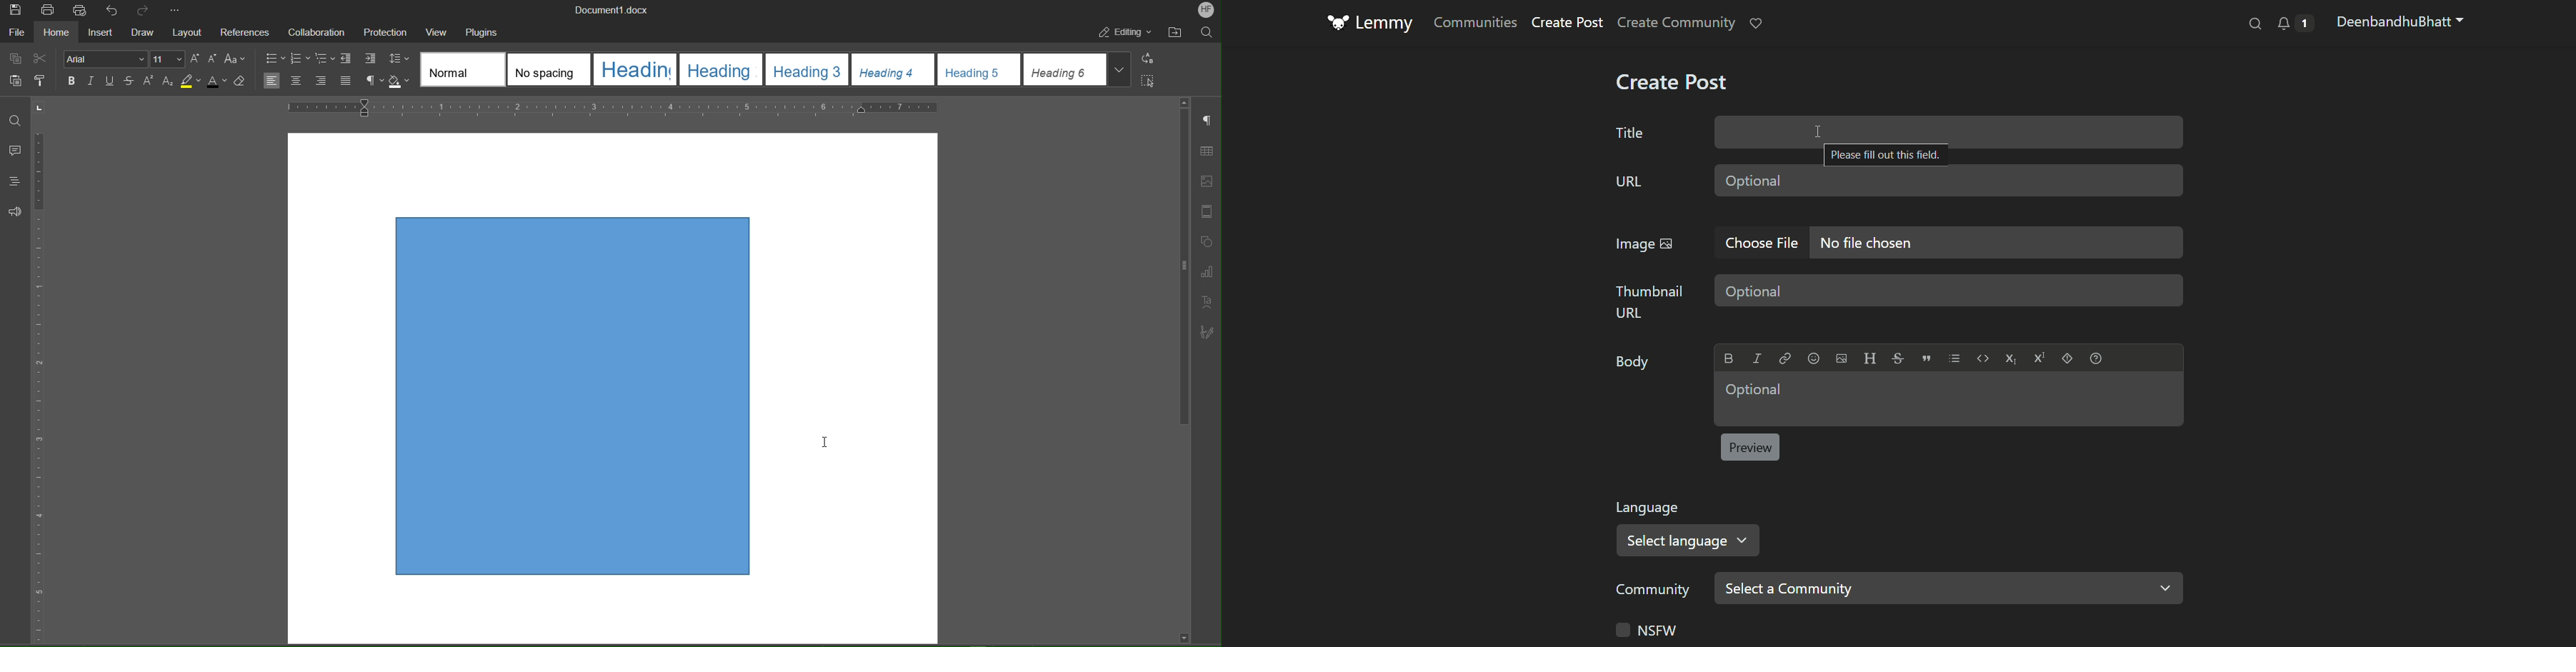 This screenshot has height=672, width=2576. What do you see at coordinates (1652, 508) in the screenshot?
I see `Language` at bounding box center [1652, 508].